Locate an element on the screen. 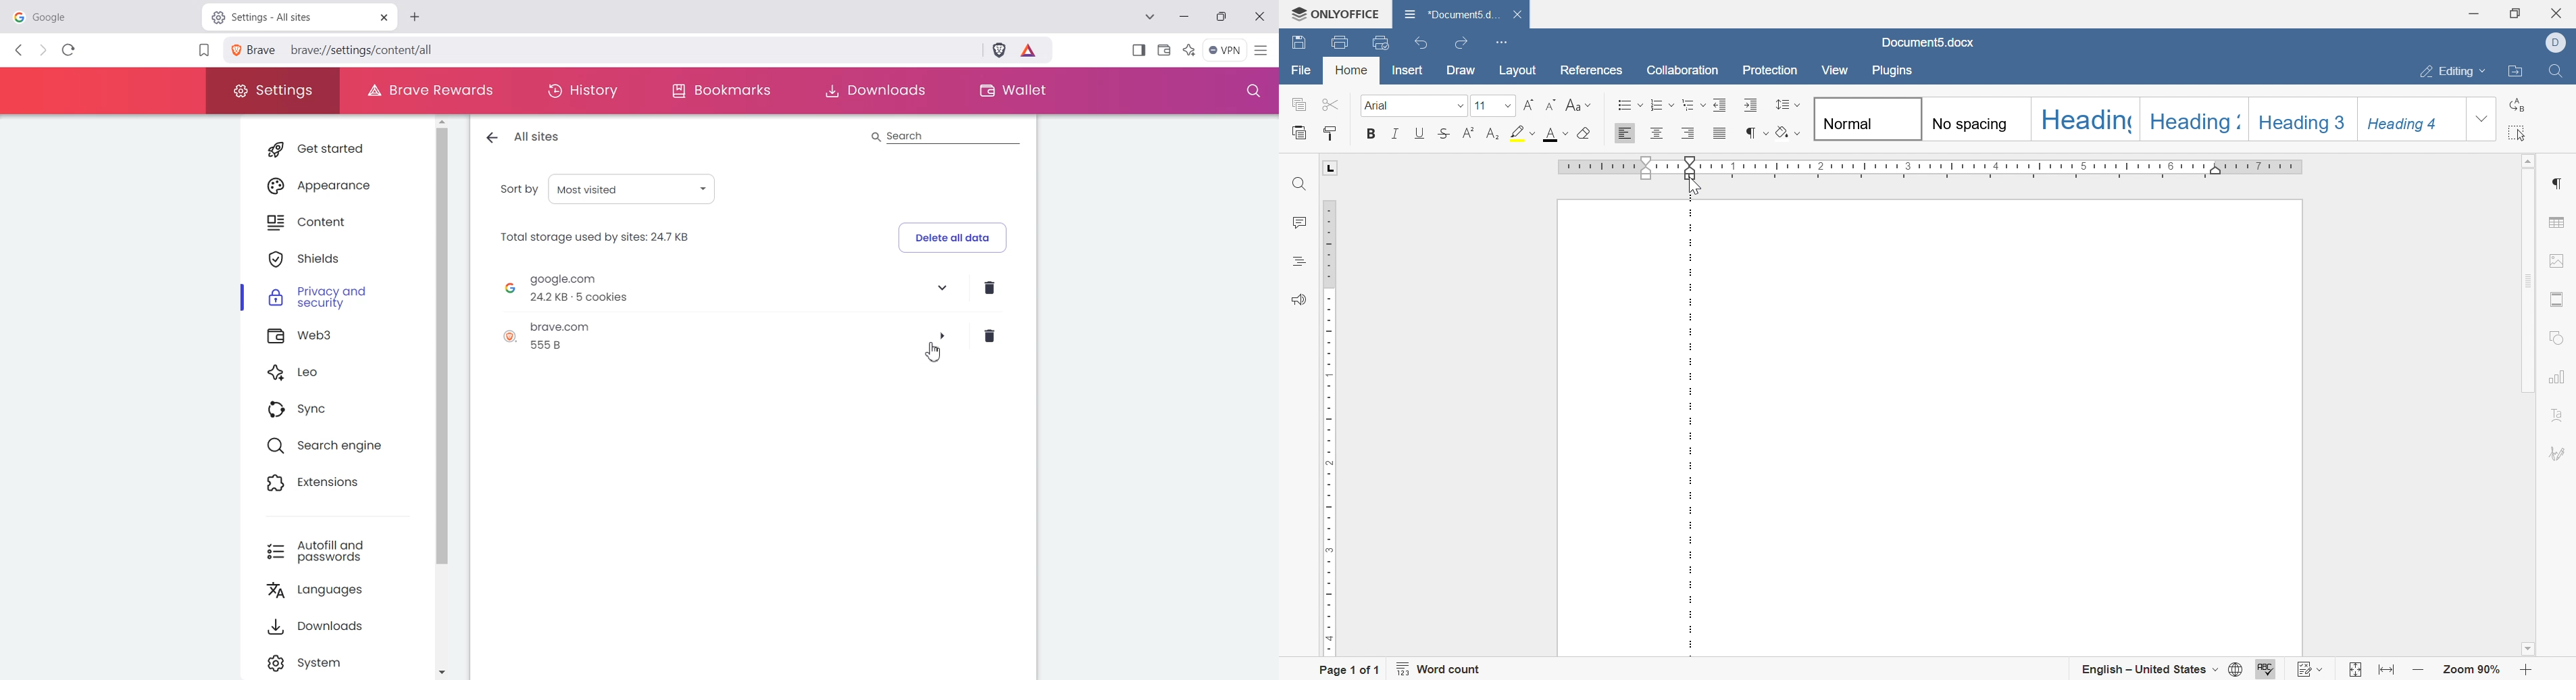  numbering is located at coordinates (1663, 105).